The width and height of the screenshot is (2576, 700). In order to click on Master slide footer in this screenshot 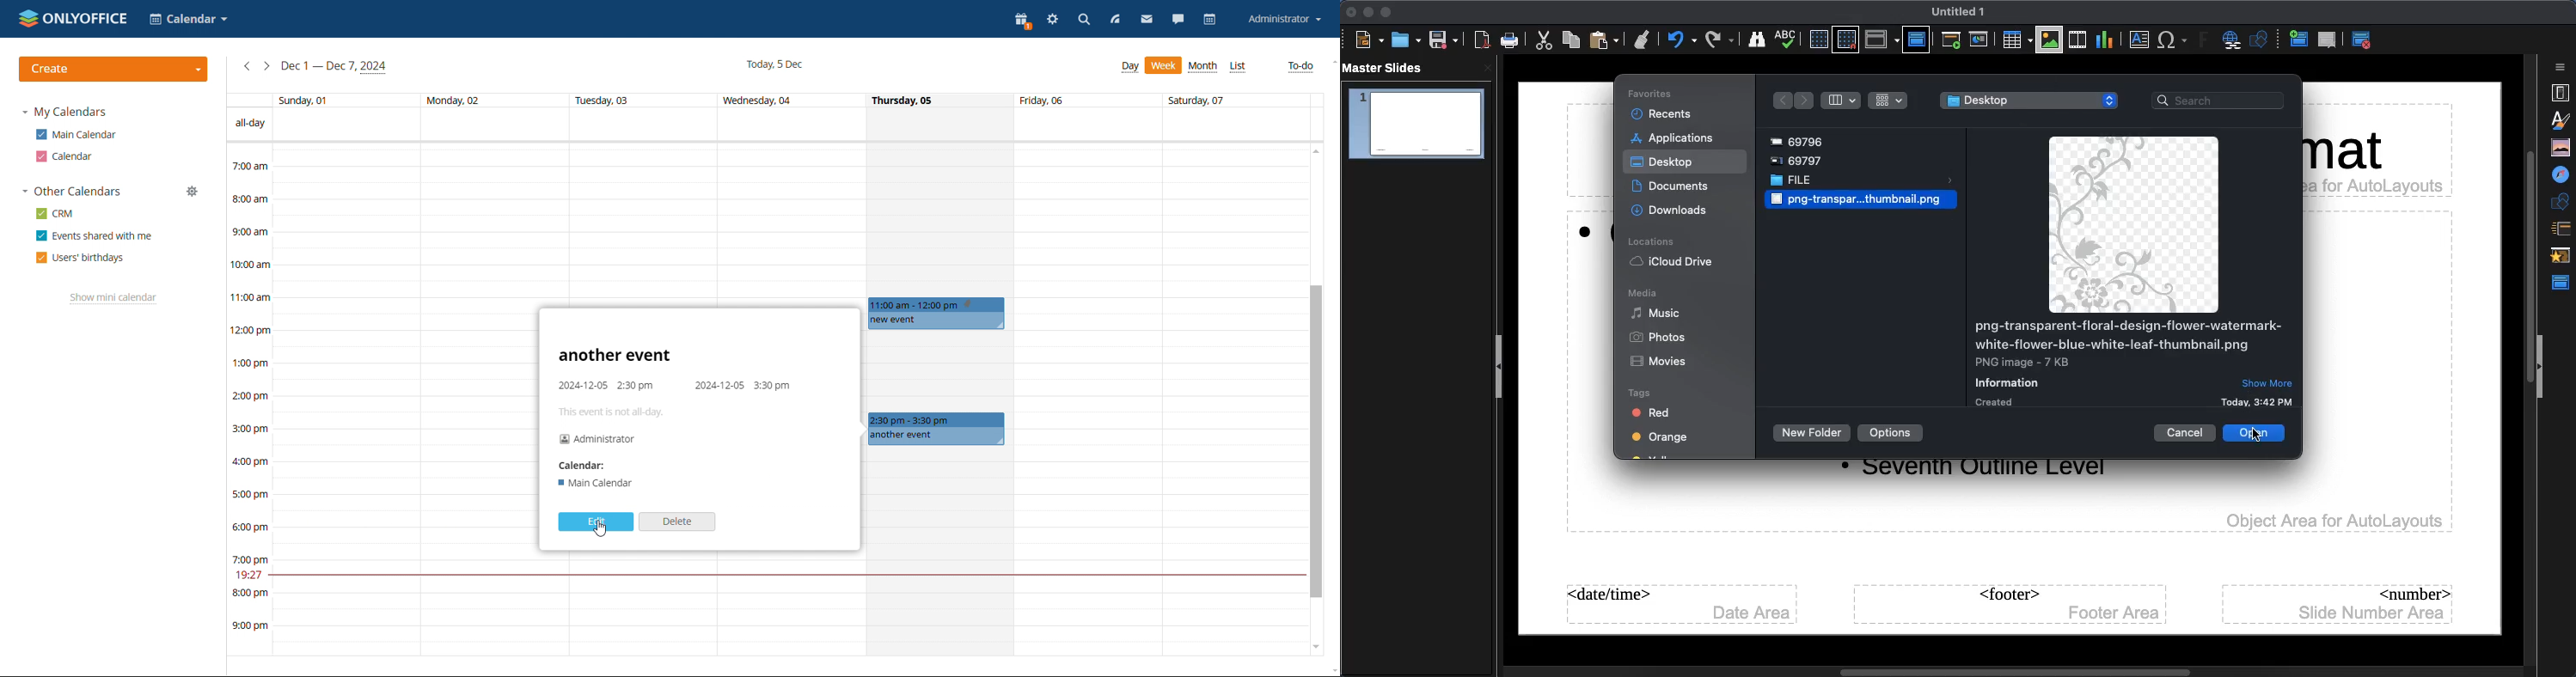, I will do `click(2009, 605)`.